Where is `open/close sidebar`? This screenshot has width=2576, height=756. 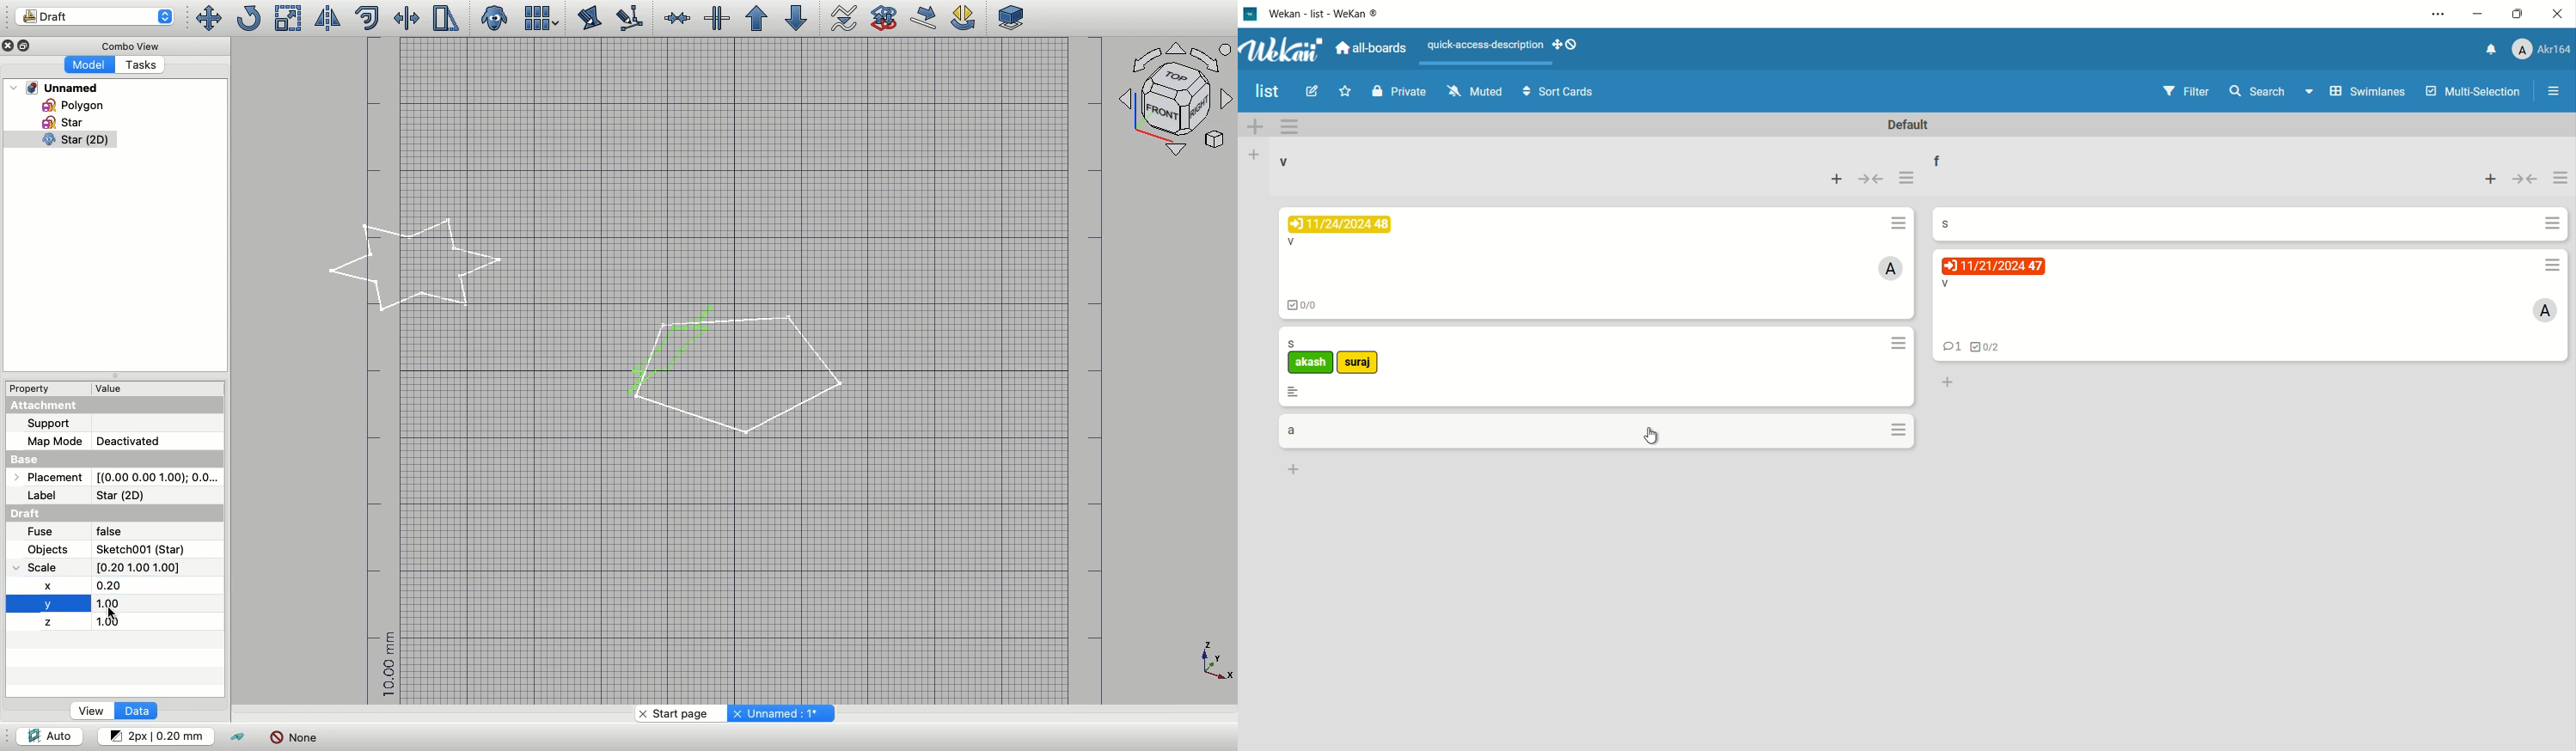
open/close sidebar is located at coordinates (2555, 91).